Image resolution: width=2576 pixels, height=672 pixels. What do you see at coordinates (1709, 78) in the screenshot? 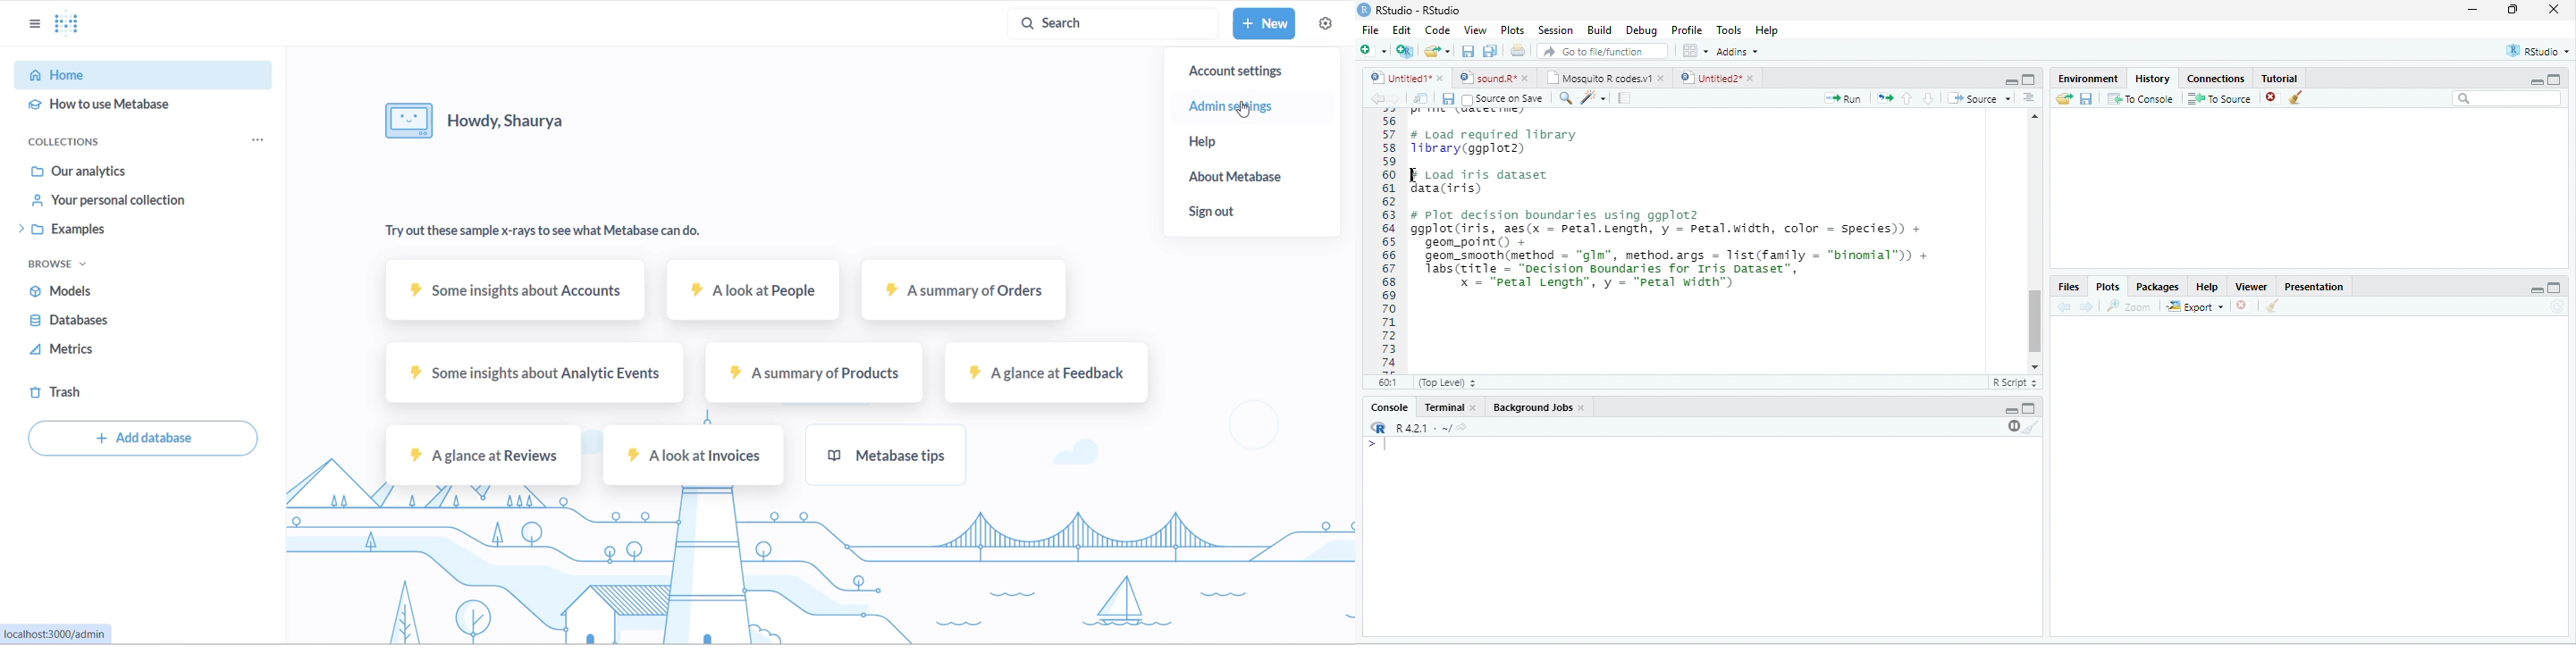
I see `Untitled2` at bounding box center [1709, 78].